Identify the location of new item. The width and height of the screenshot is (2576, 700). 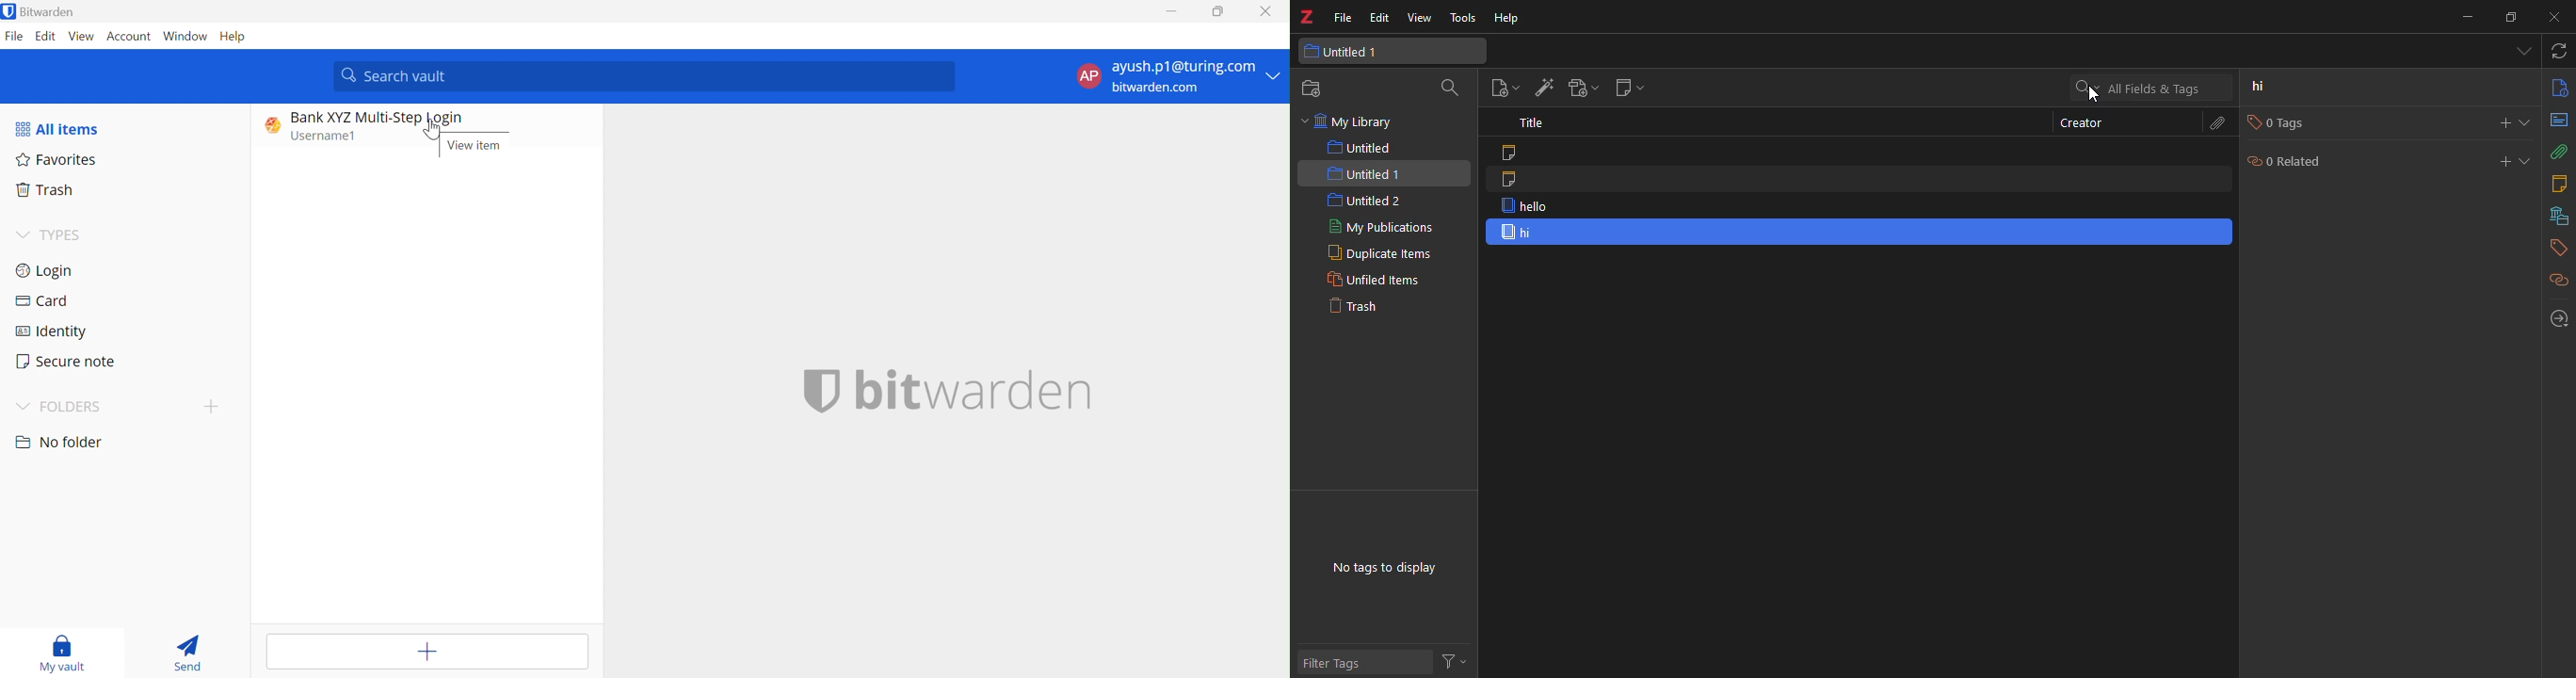
(1500, 88).